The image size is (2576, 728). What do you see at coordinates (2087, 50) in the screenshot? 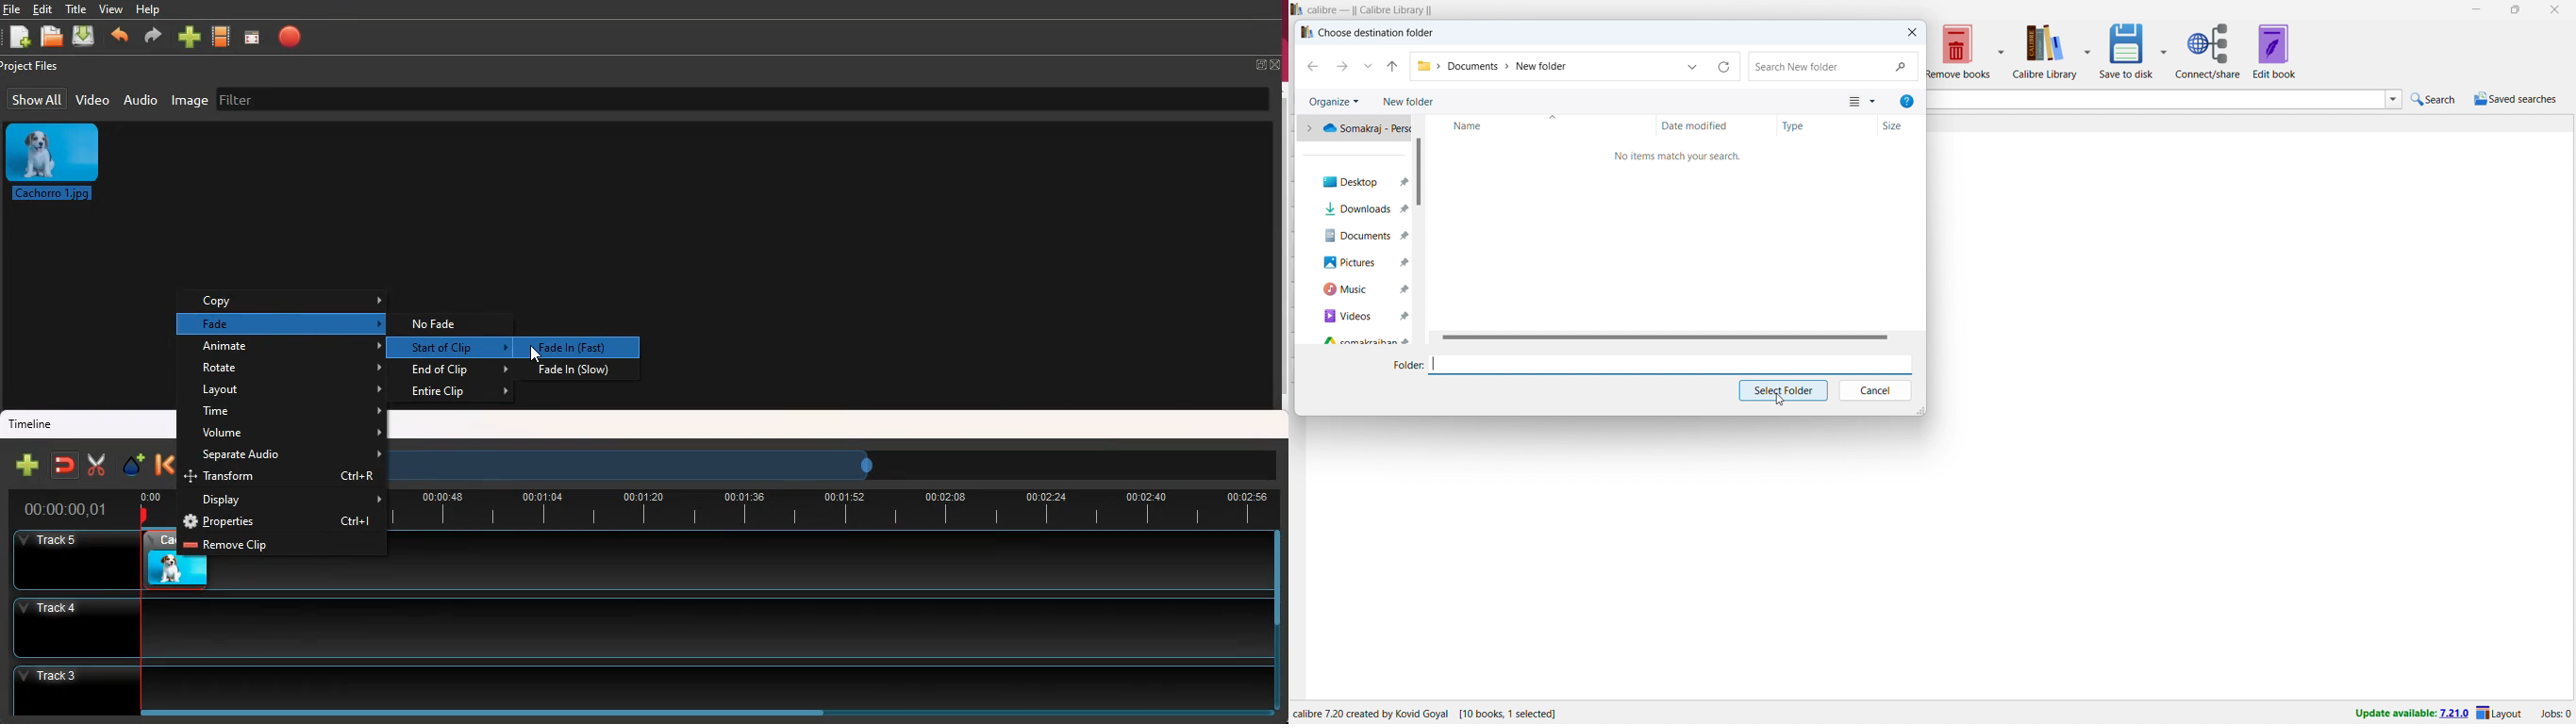
I see `calibre library options` at bounding box center [2087, 50].